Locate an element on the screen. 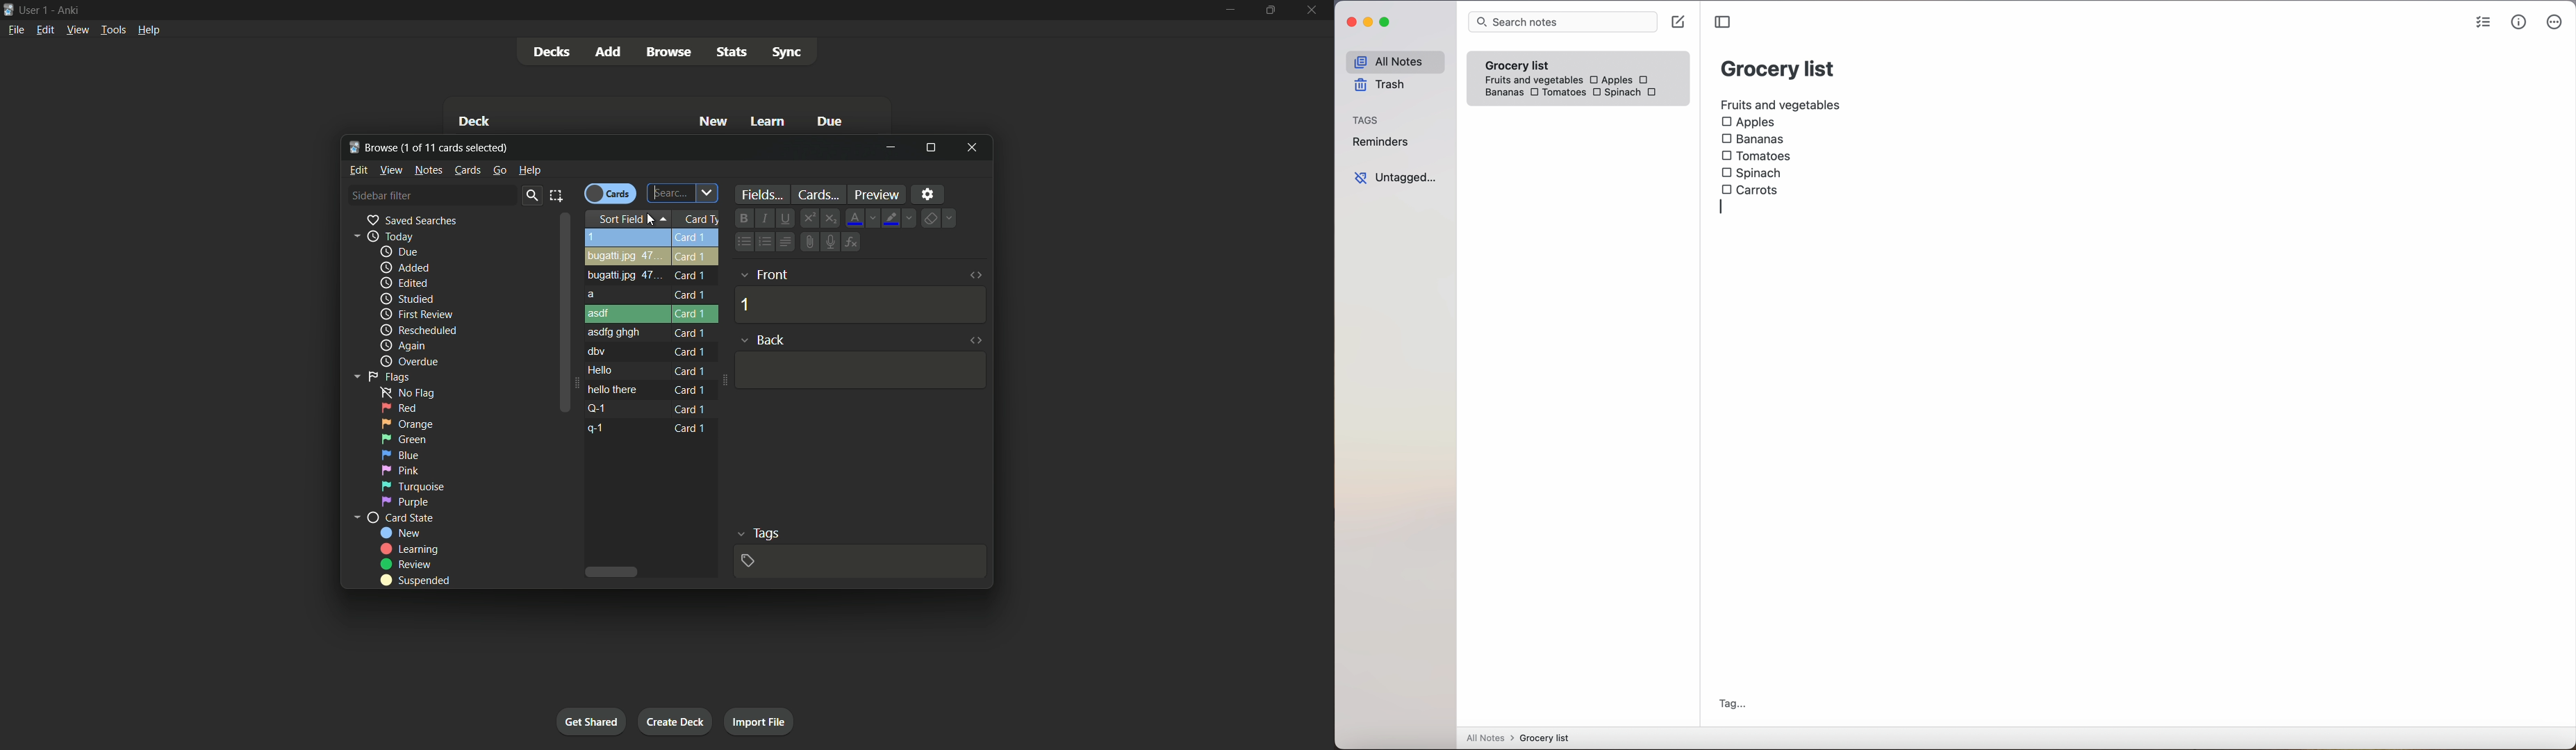  superscript is located at coordinates (808, 217).